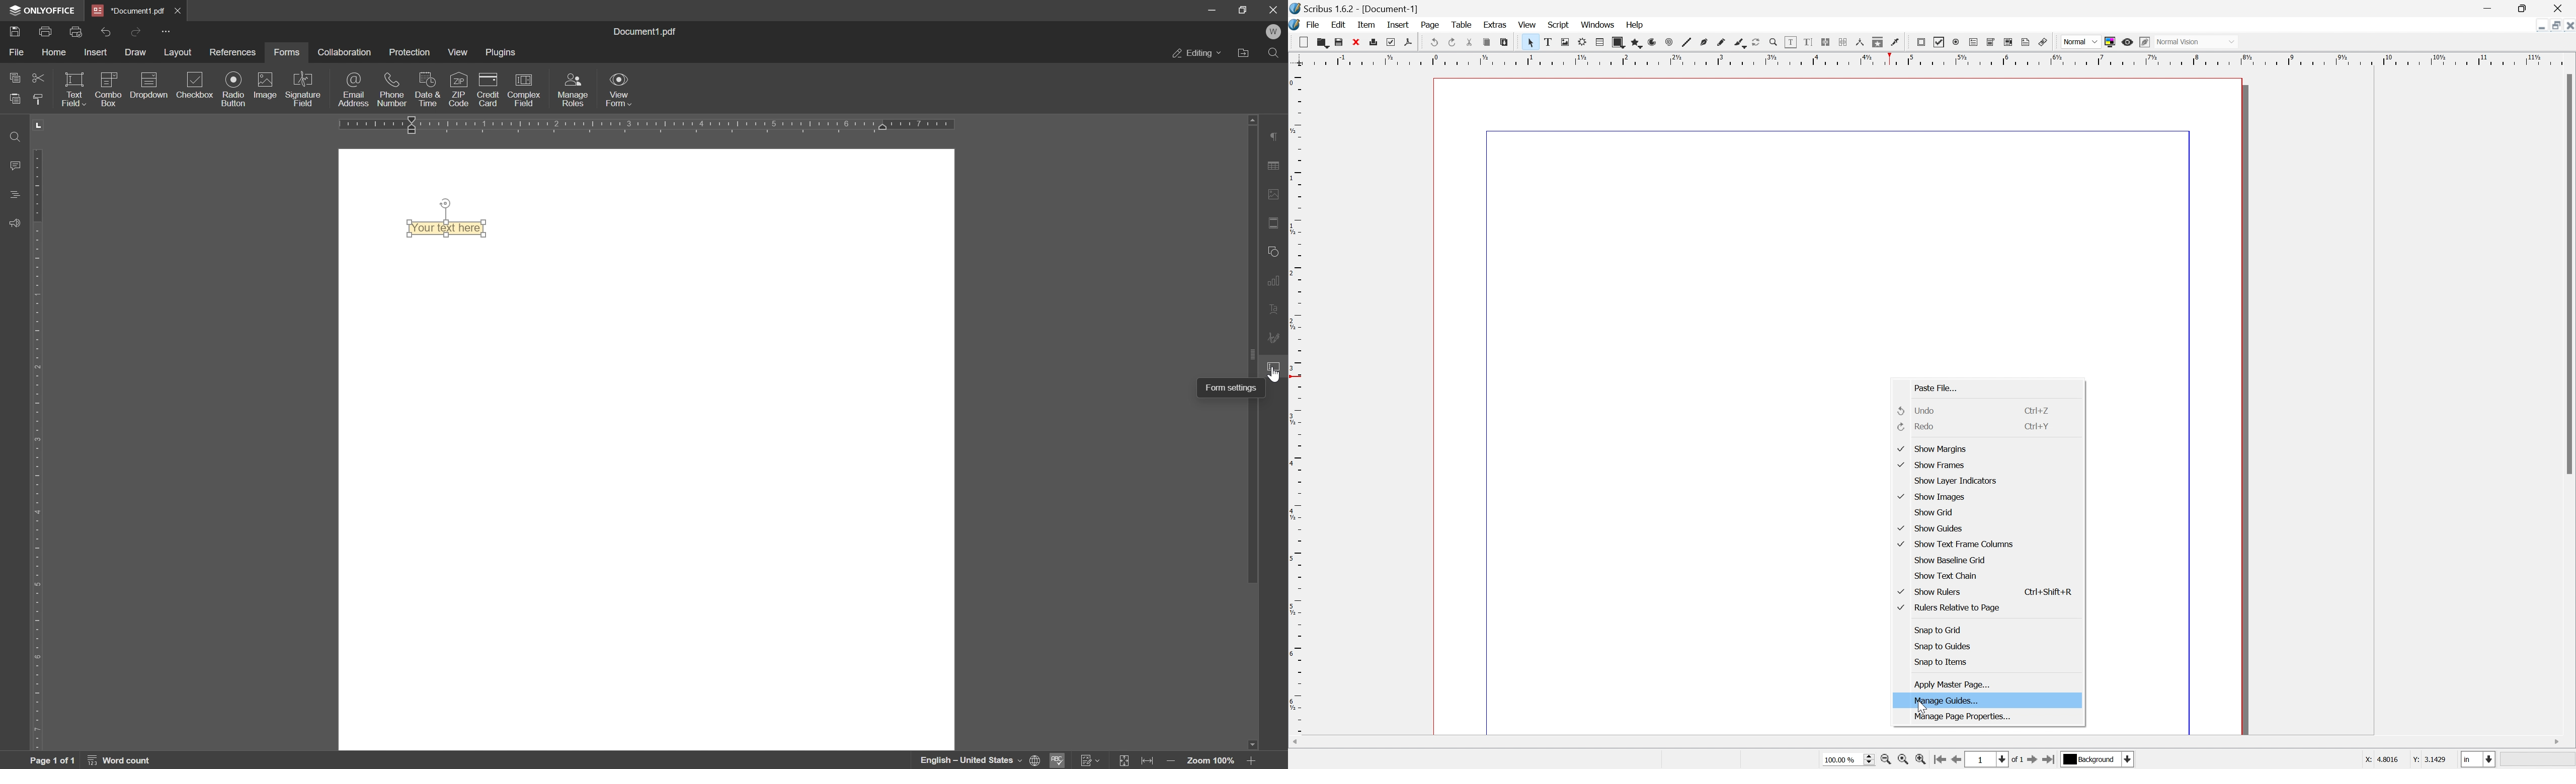 This screenshot has width=2576, height=784. I want to click on ctrl+y, so click(2039, 425).